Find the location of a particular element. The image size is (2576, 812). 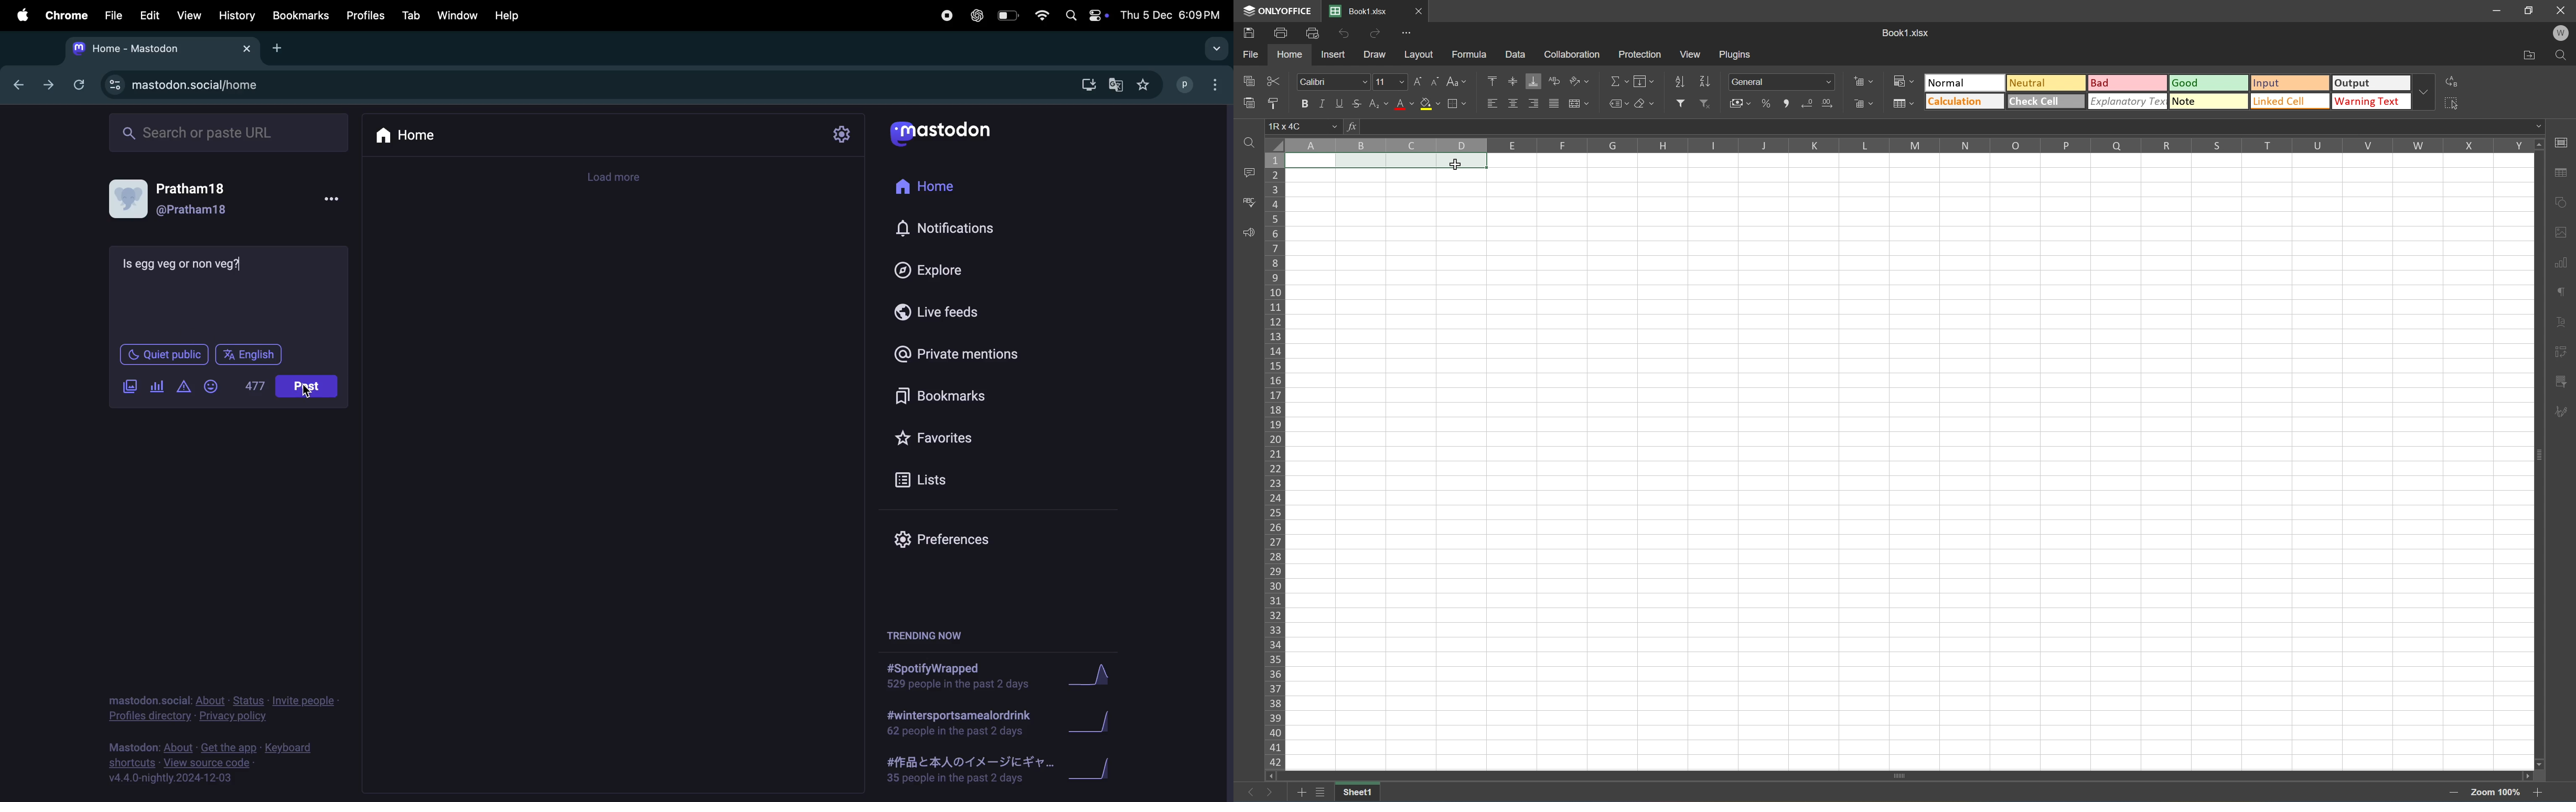

Restore down is located at coordinates (2529, 10).